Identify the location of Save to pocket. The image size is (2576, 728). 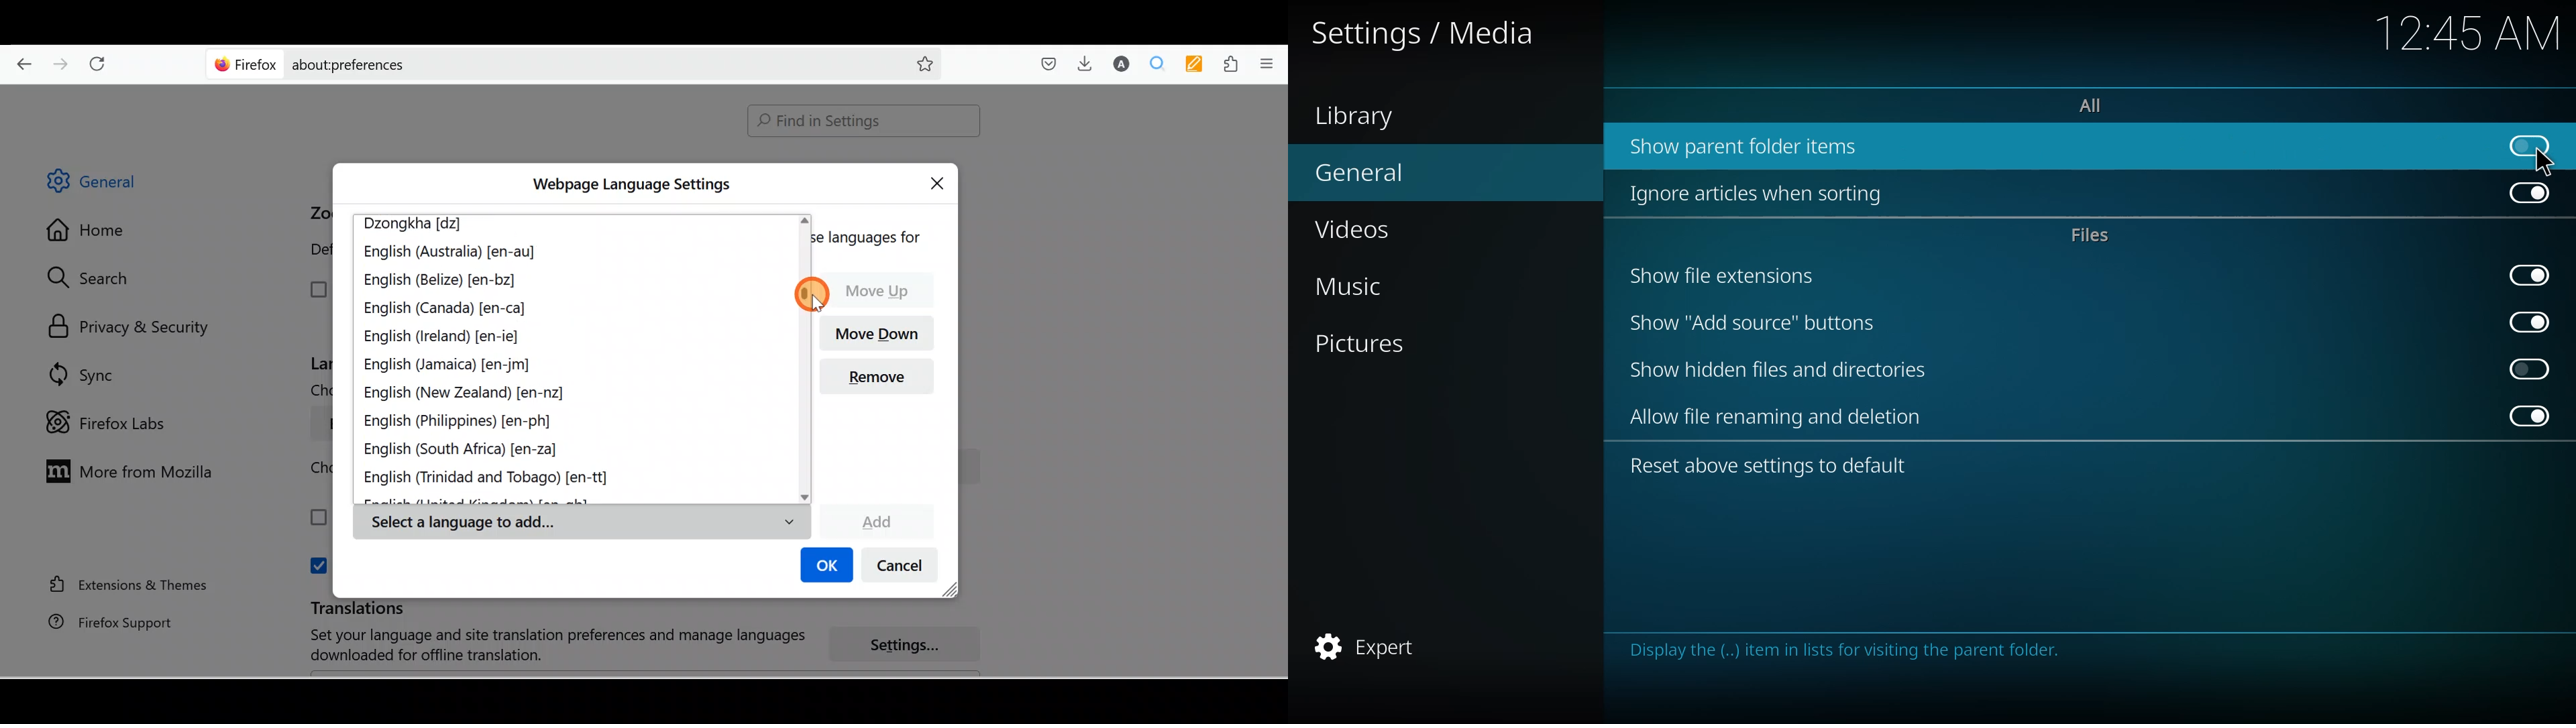
(1044, 64).